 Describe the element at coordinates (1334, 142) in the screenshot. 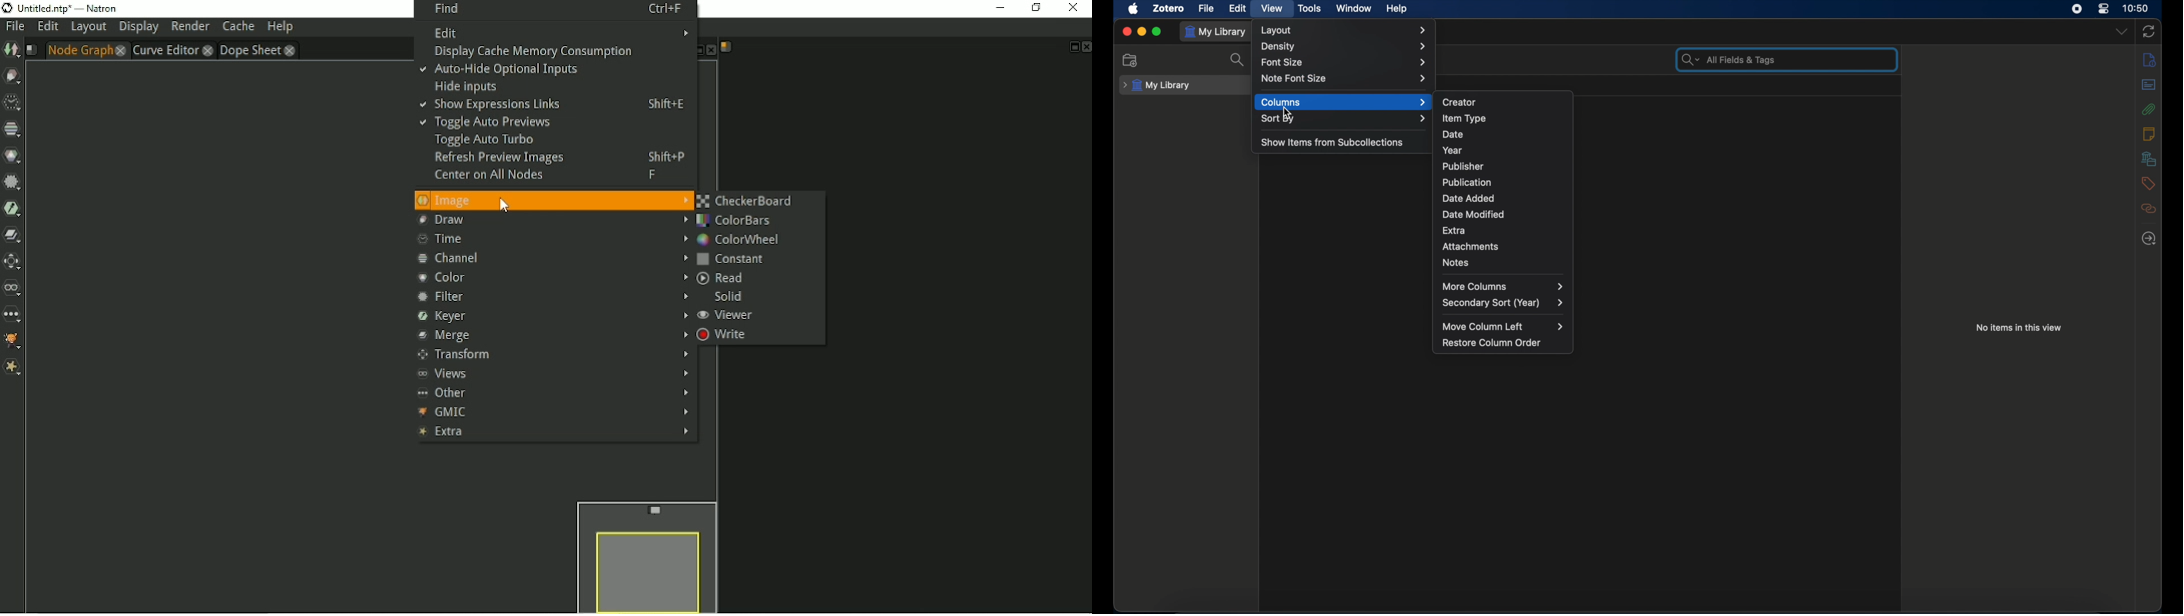

I see `show items from subcollections` at that location.